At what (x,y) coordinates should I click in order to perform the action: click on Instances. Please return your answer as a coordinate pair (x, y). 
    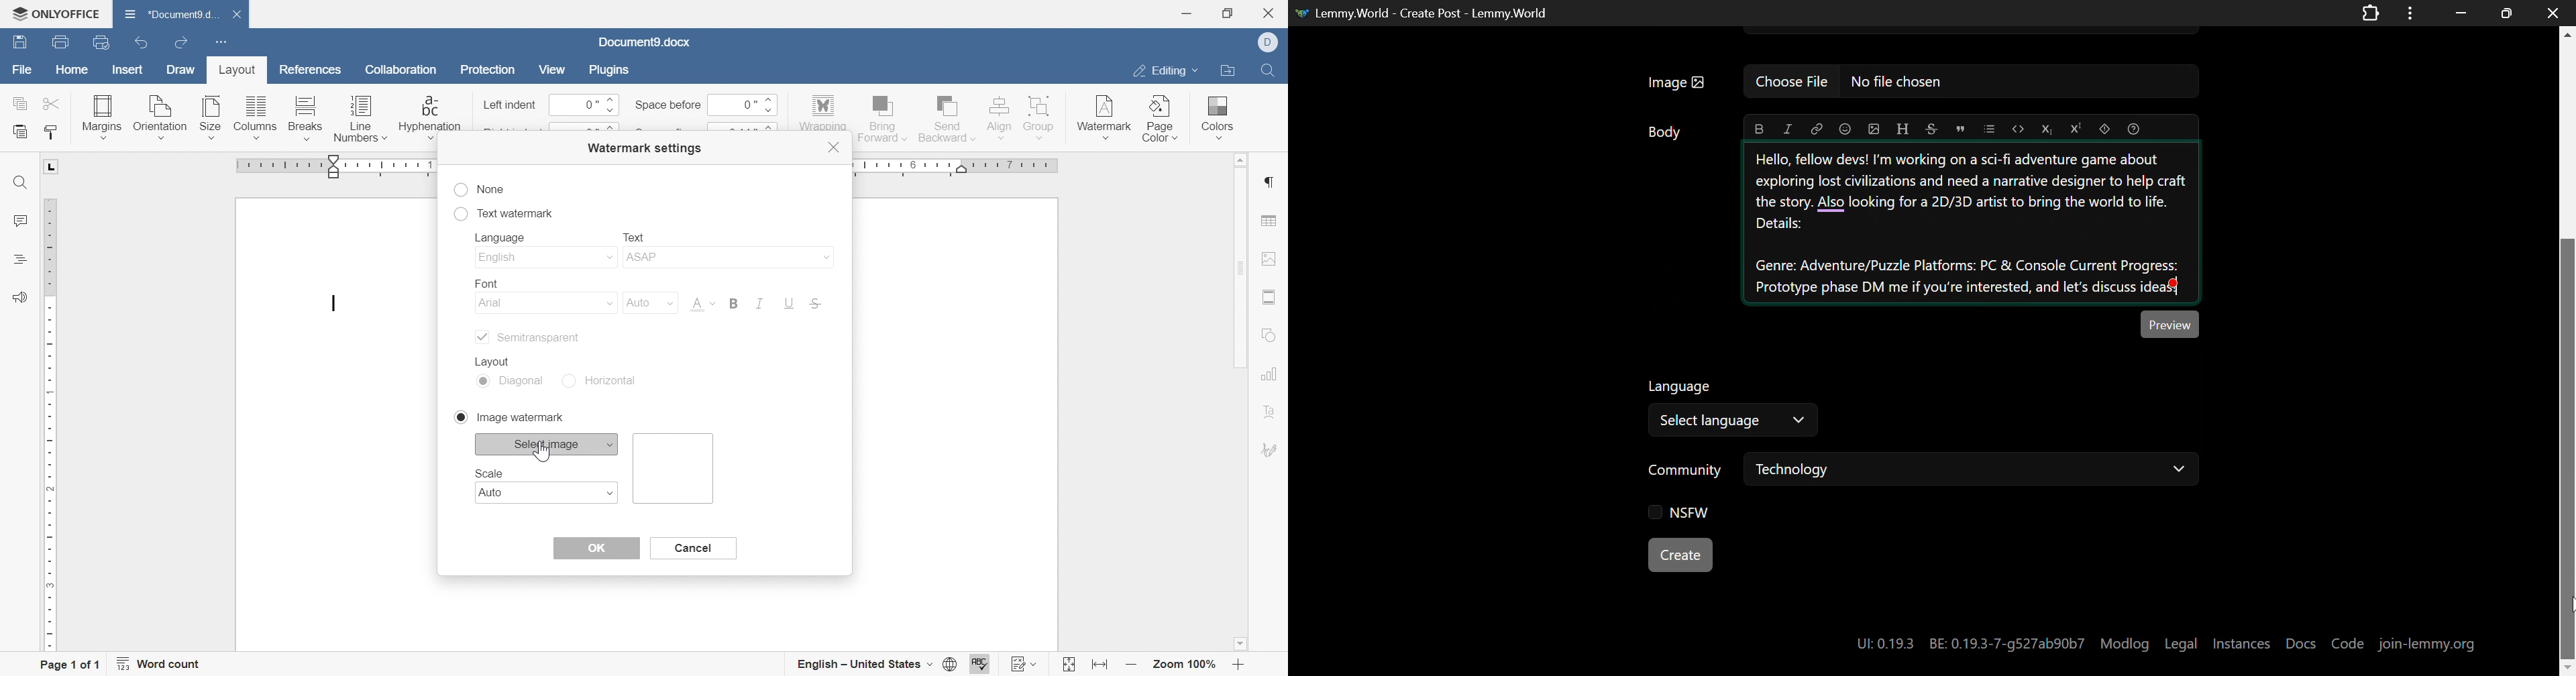
    Looking at the image, I should click on (2243, 641).